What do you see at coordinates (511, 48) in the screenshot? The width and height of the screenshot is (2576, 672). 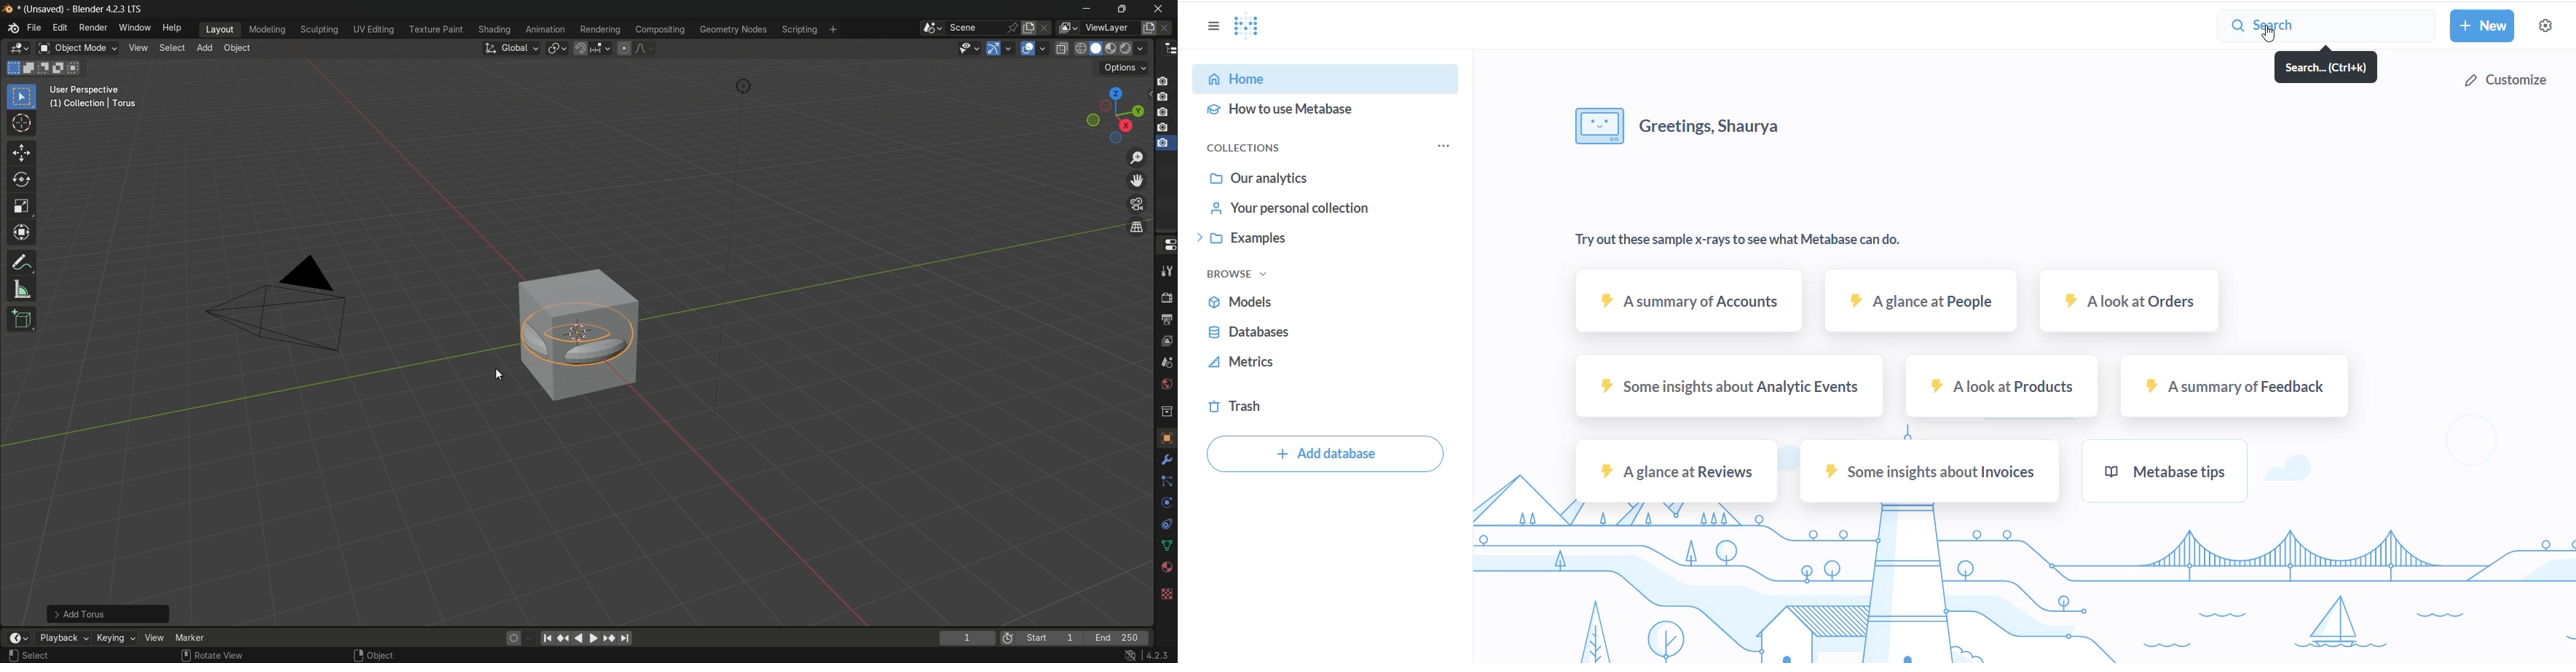 I see `transformation orientation` at bounding box center [511, 48].